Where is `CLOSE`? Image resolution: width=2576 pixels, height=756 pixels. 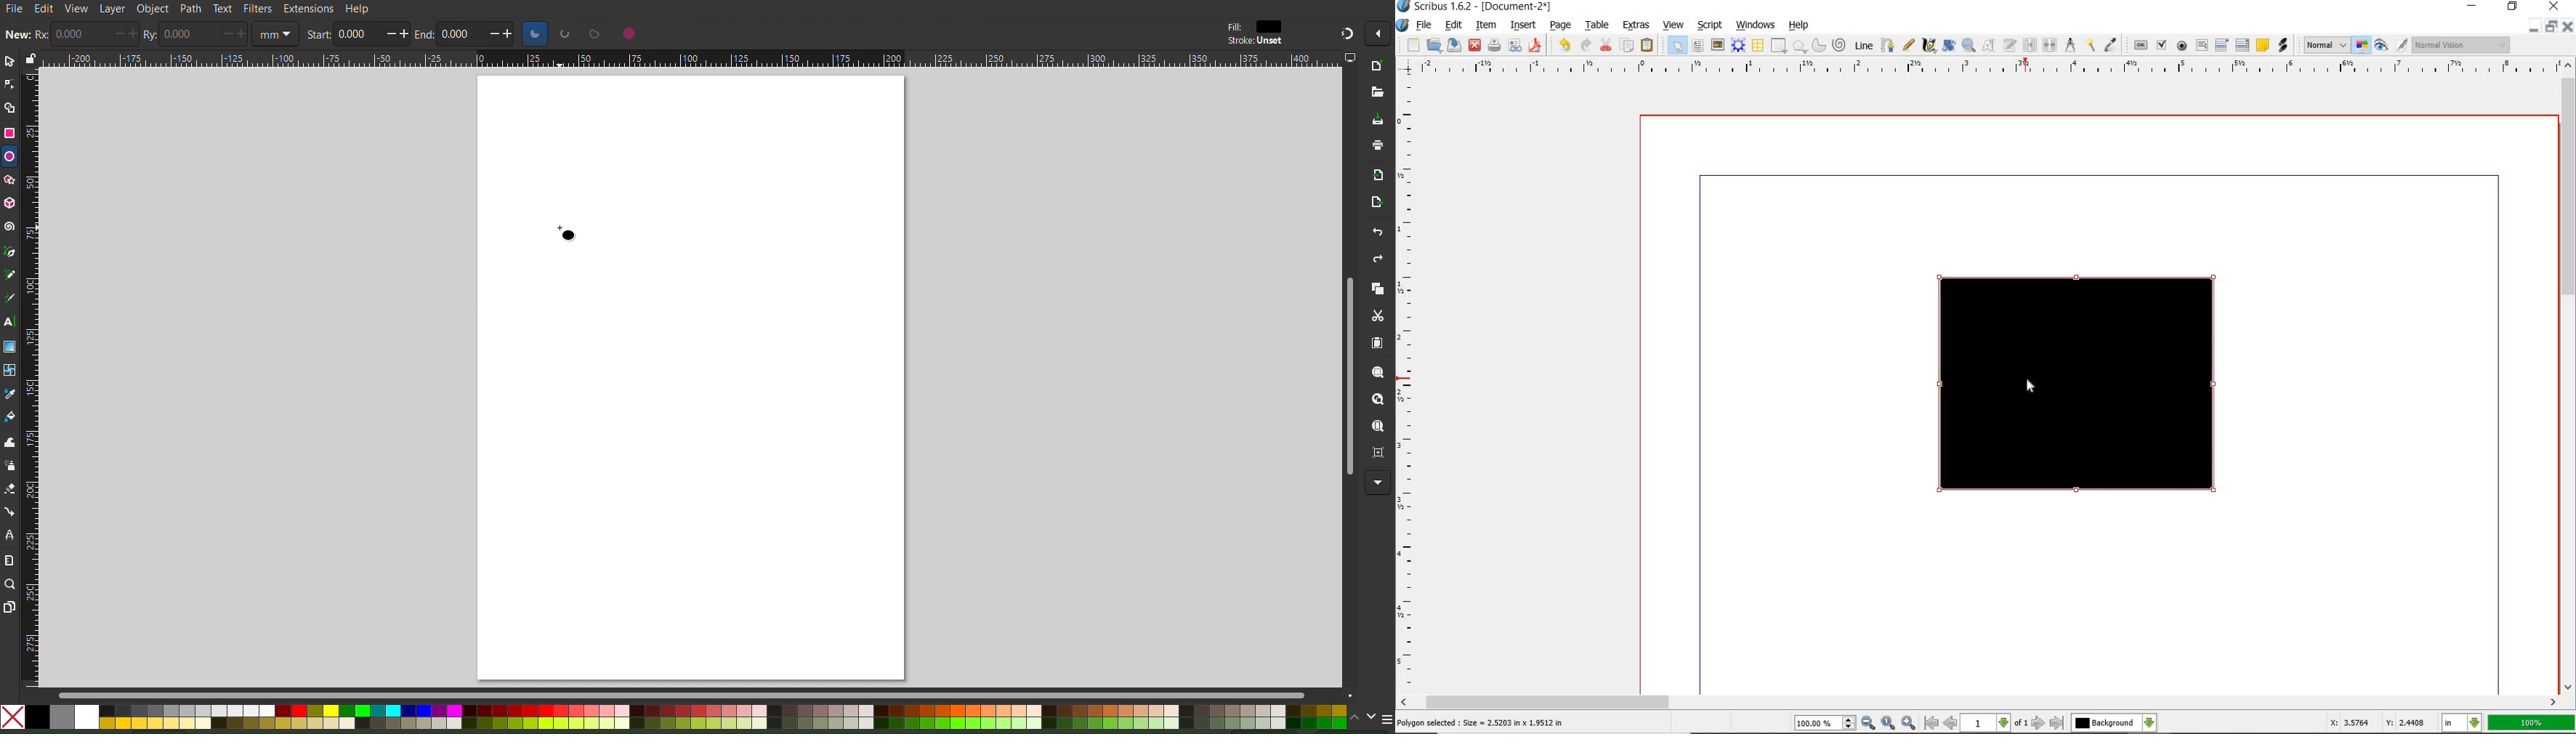
CLOSE is located at coordinates (2555, 8).